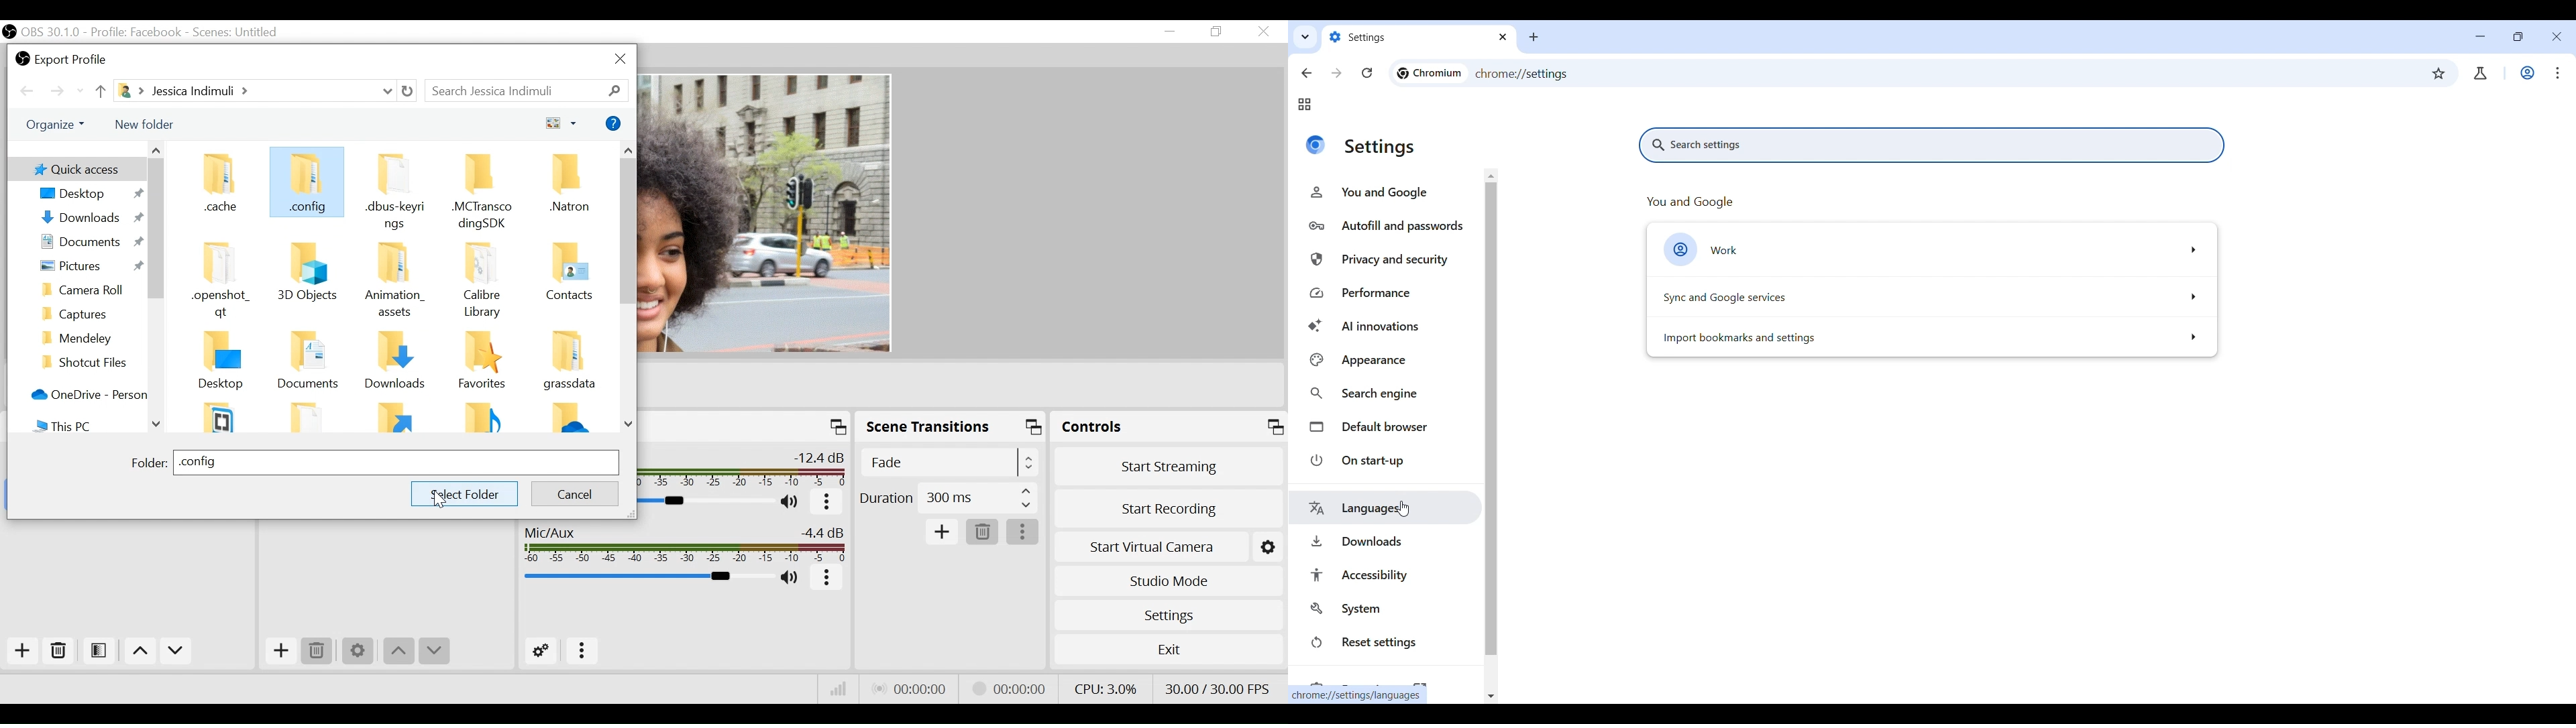 This screenshot has width=2576, height=728. Describe the element at coordinates (1307, 73) in the screenshot. I see `Go back` at that location.